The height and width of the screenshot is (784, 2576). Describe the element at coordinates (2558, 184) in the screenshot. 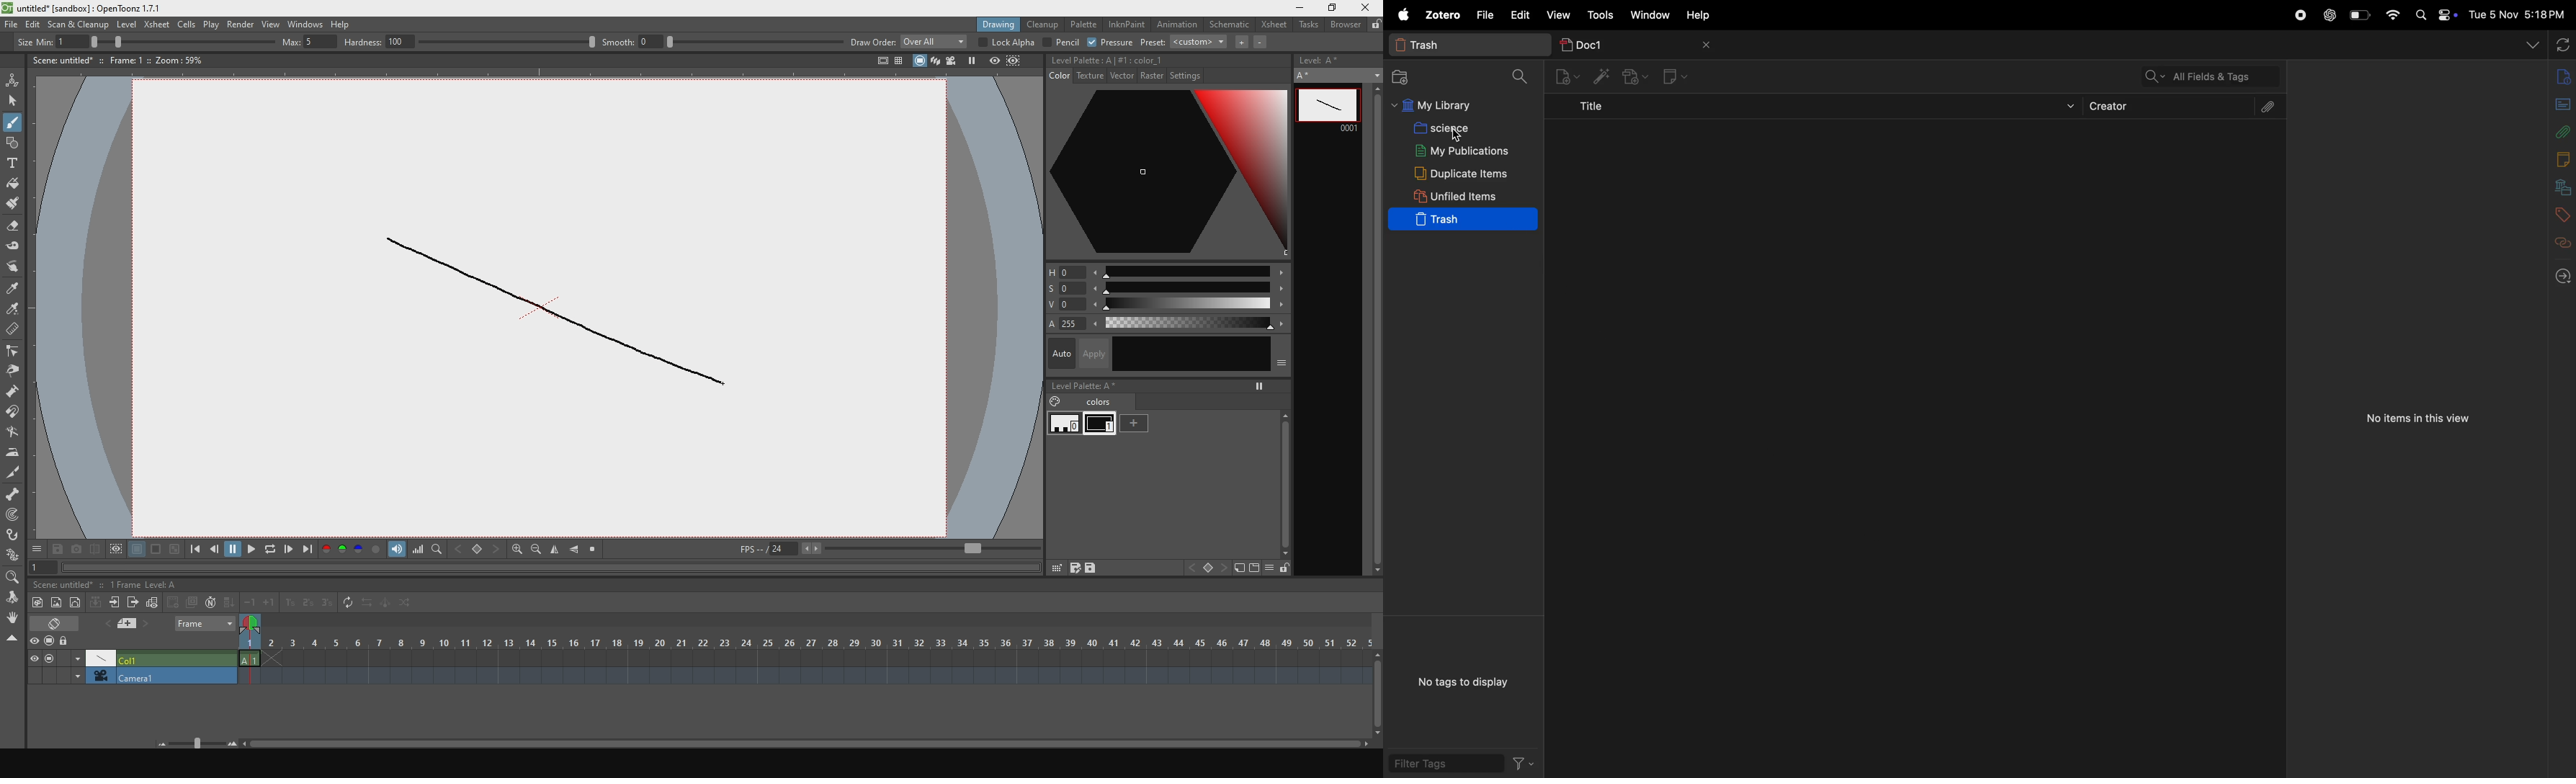

I see `my libraray` at that location.